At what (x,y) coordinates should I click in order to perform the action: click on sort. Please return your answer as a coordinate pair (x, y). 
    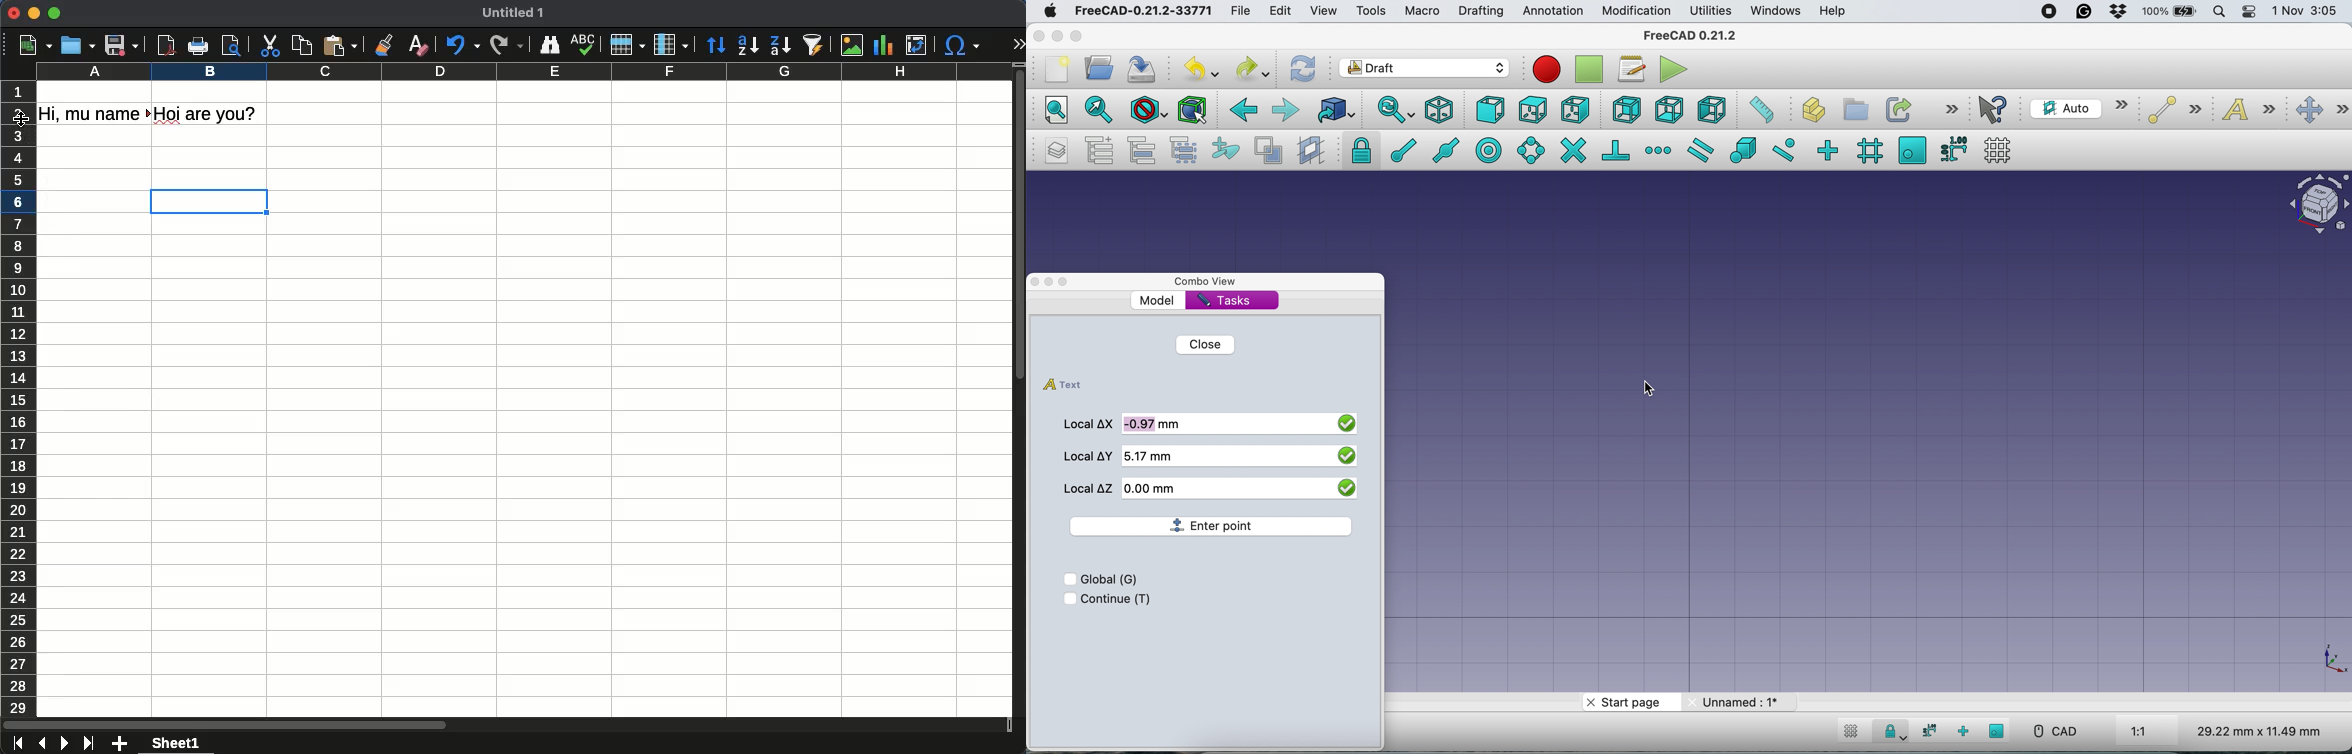
    Looking at the image, I should click on (716, 46).